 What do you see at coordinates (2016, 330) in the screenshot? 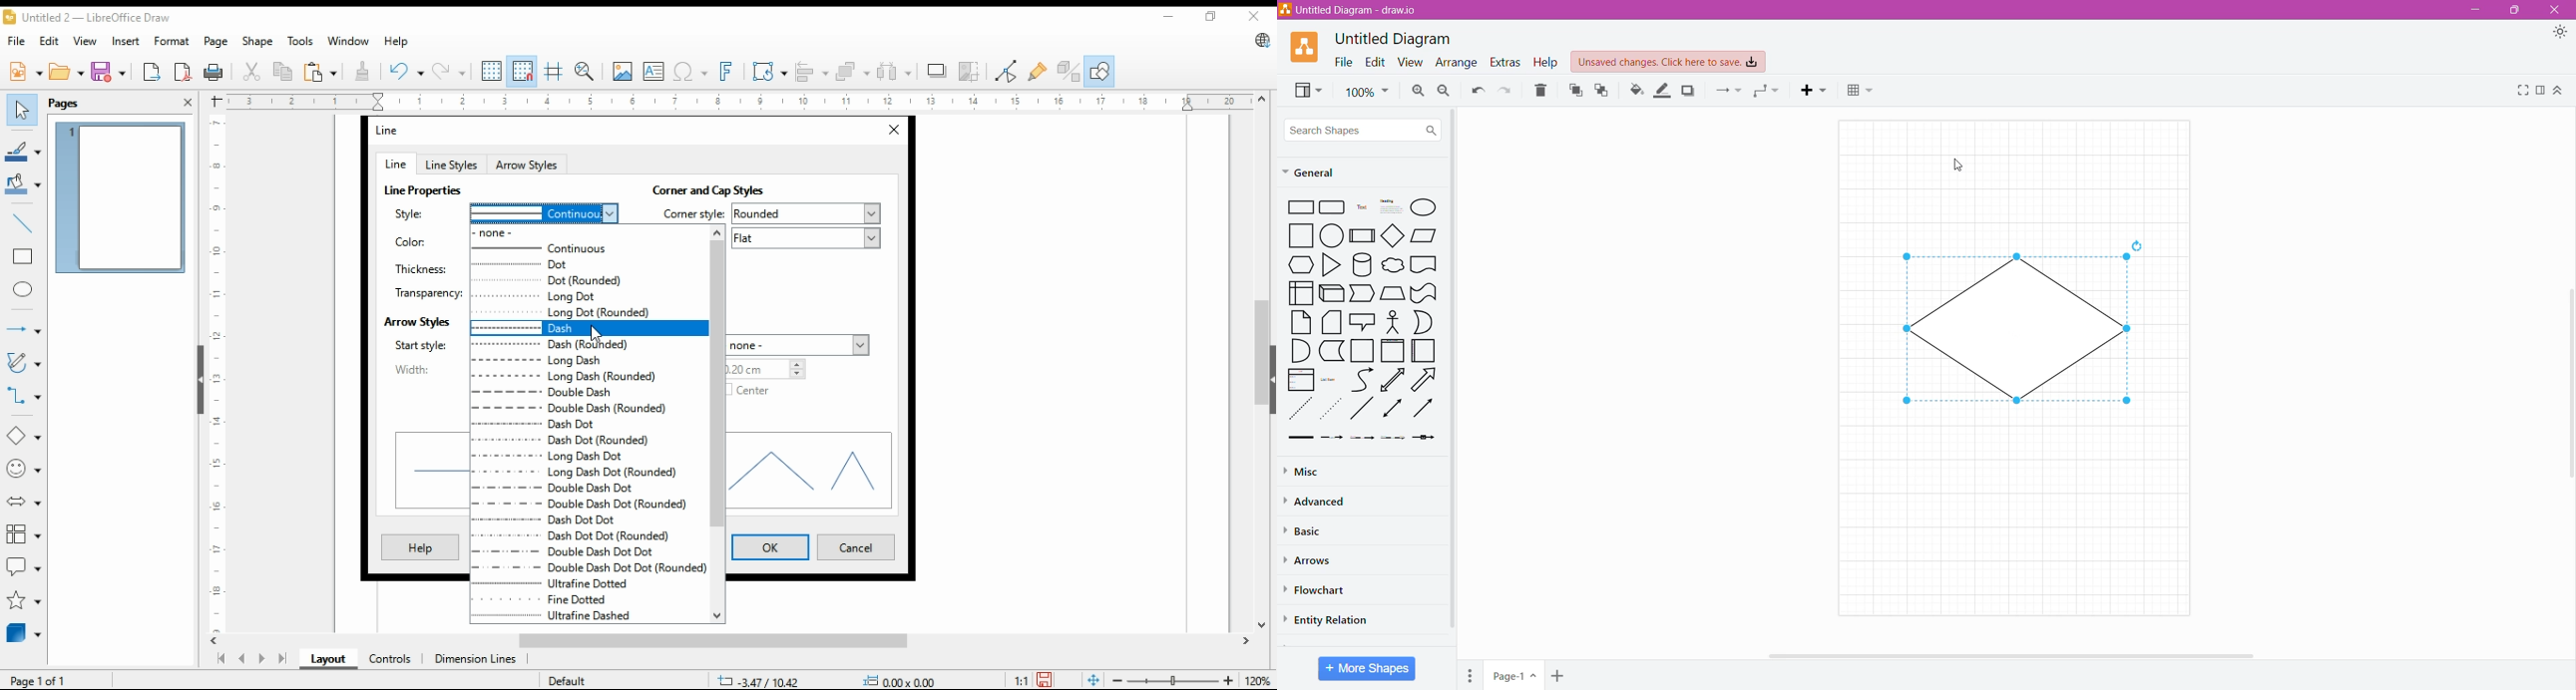
I see `Unlocked shape at Final position` at bounding box center [2016, 330].